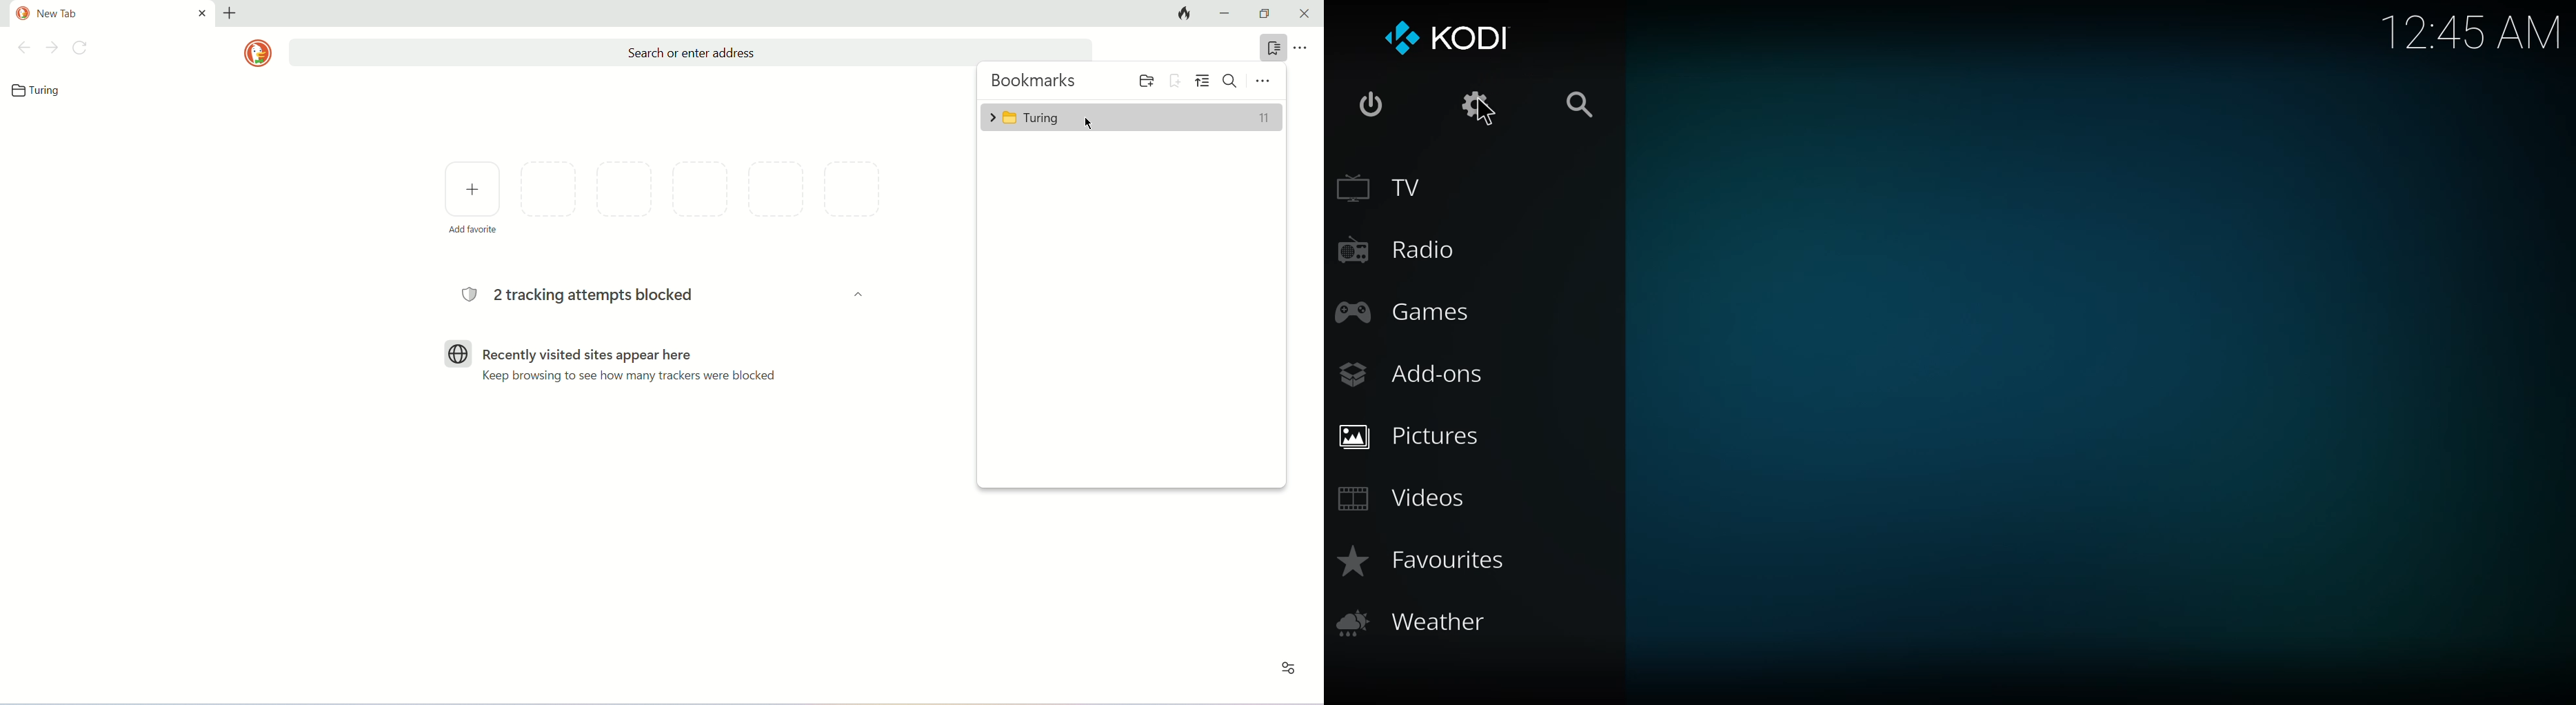  Describe the element at coordinates (1455, 37) in the screenshot. I see `kodi` at that location.